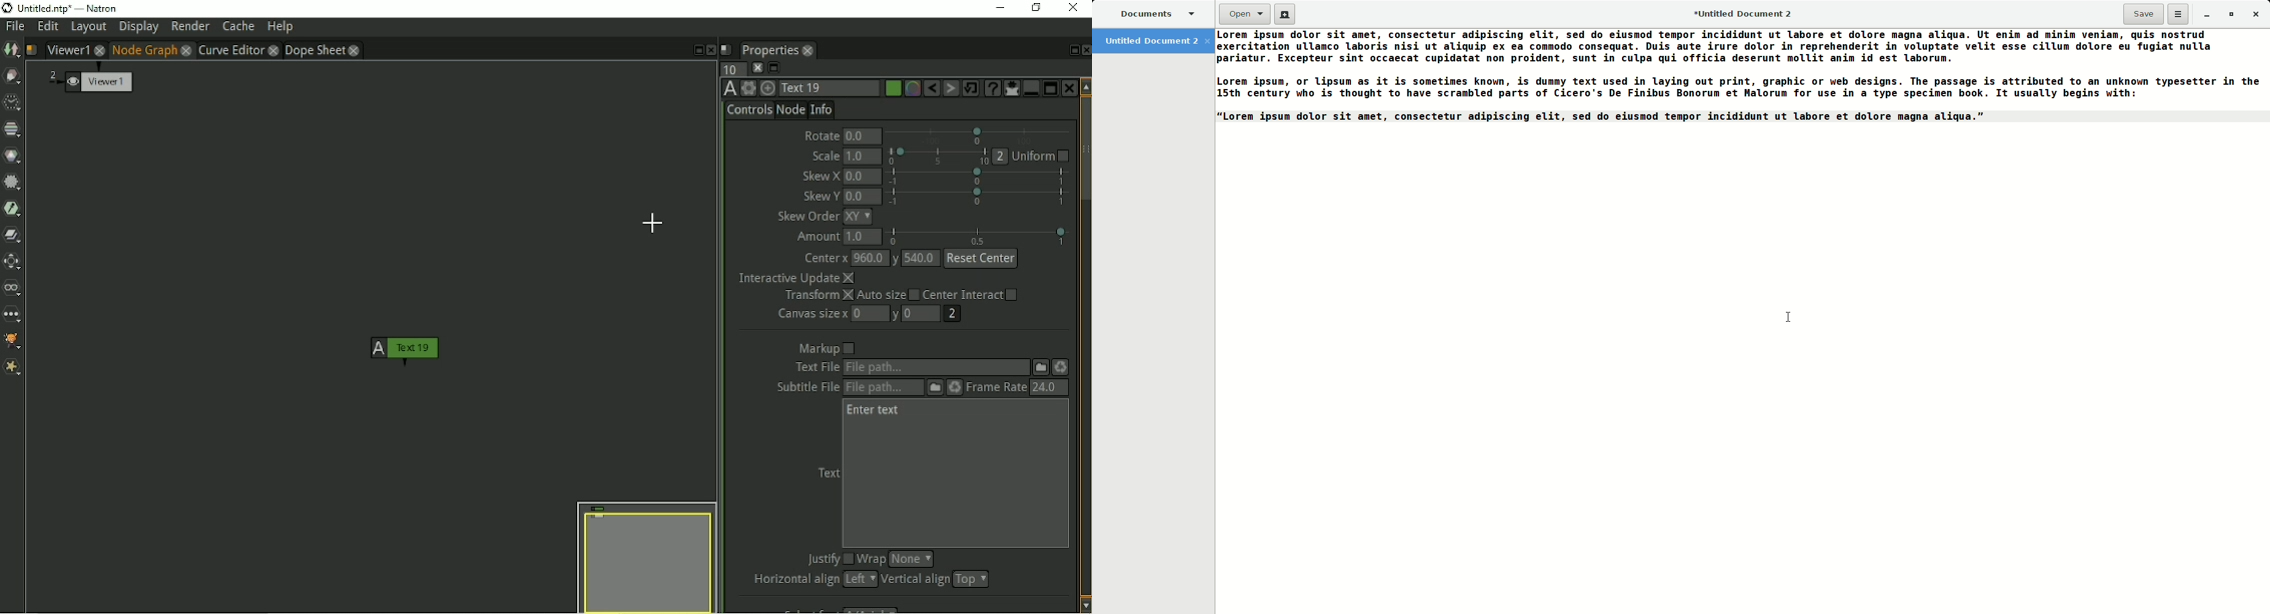  Describe the element at coordinates (1787, 316) in the screenshot. I see `Cursor` at that location.